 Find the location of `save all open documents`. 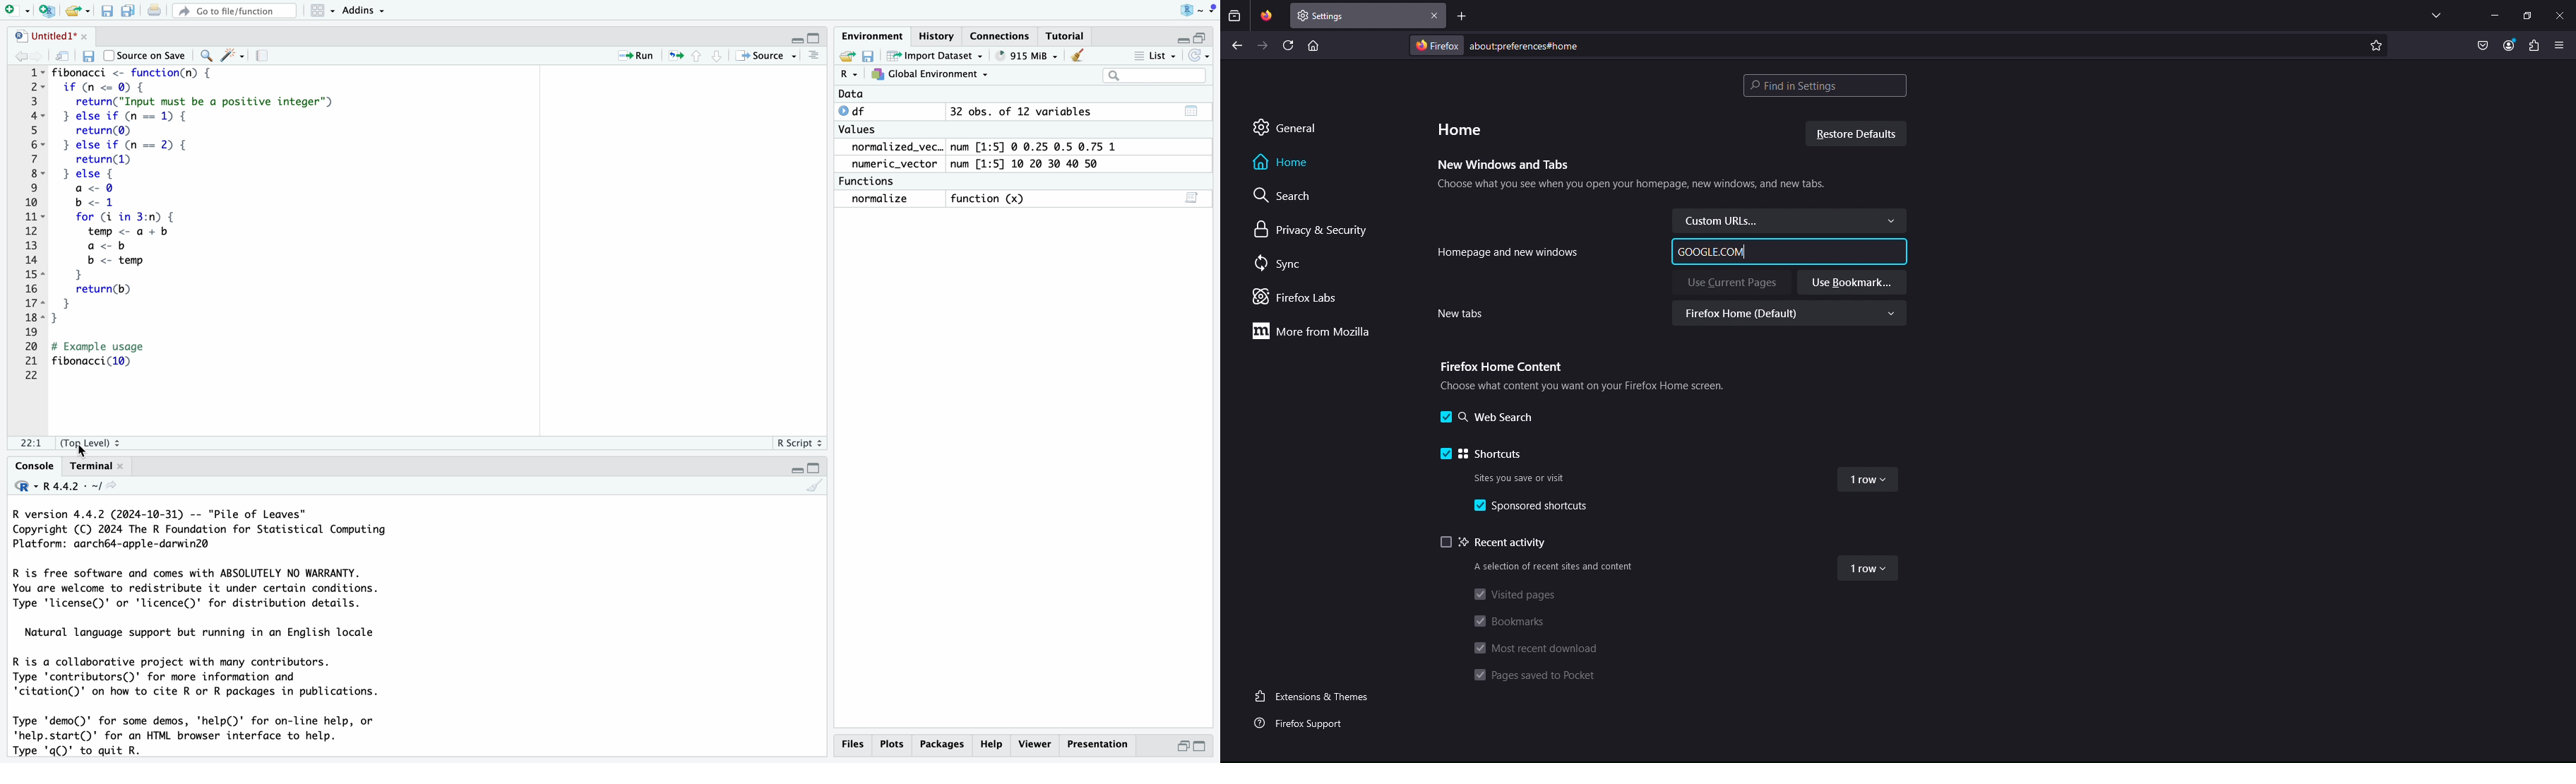

save all open documents is located at coordinates (129, 10).